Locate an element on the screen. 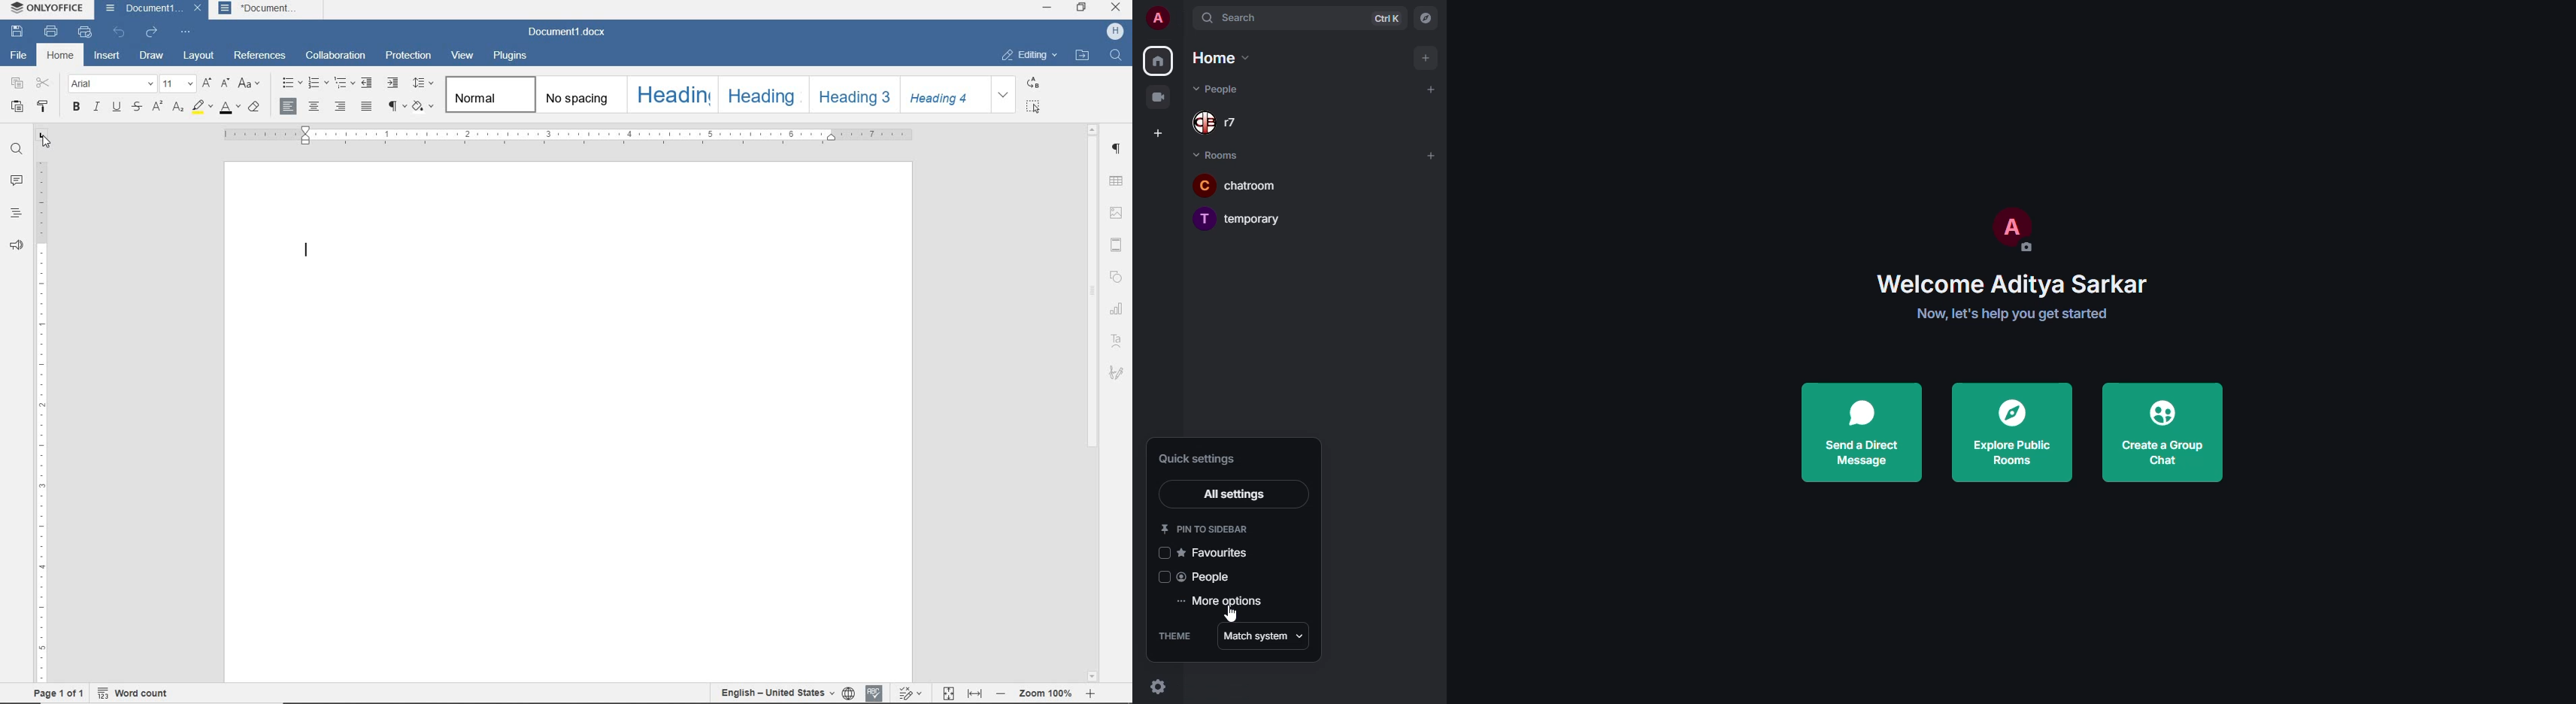 This screenshot has height=728, width=2576. SIGNATURE is located at coordinates (1117, 375).